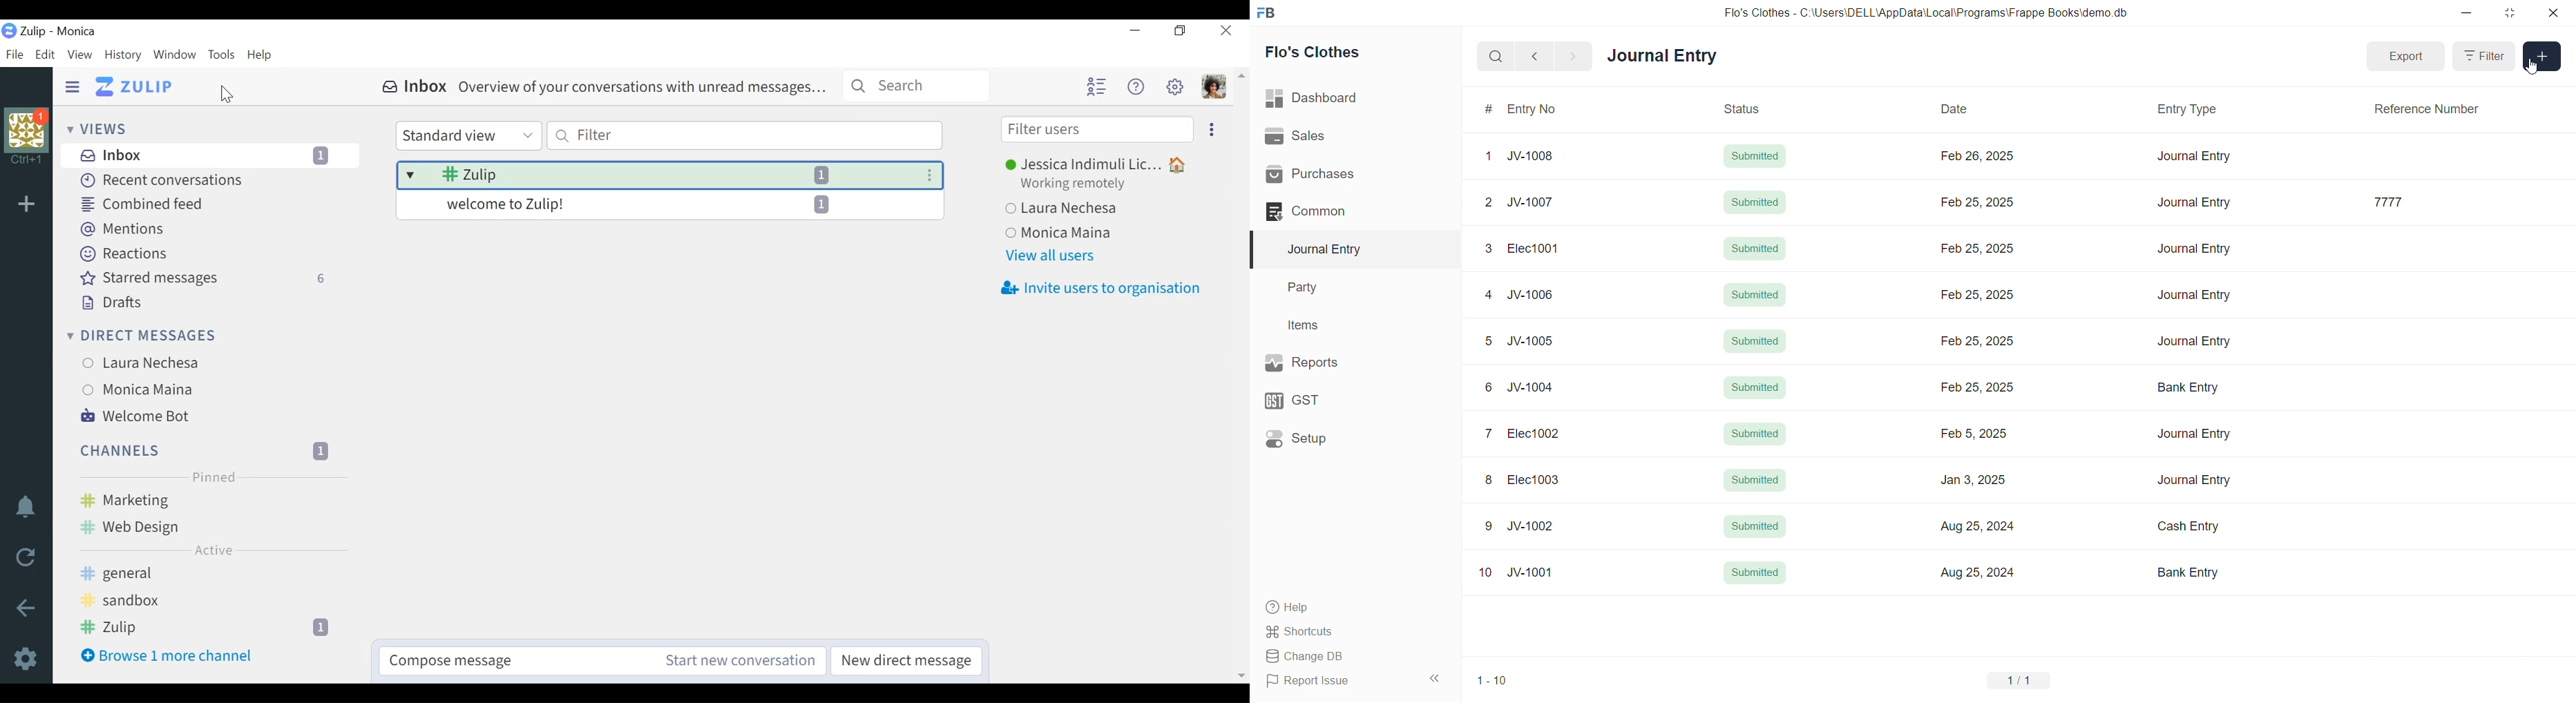 The height and width of the screenshot is (728, 2576). I want to click on GST, so click(1325, 401).